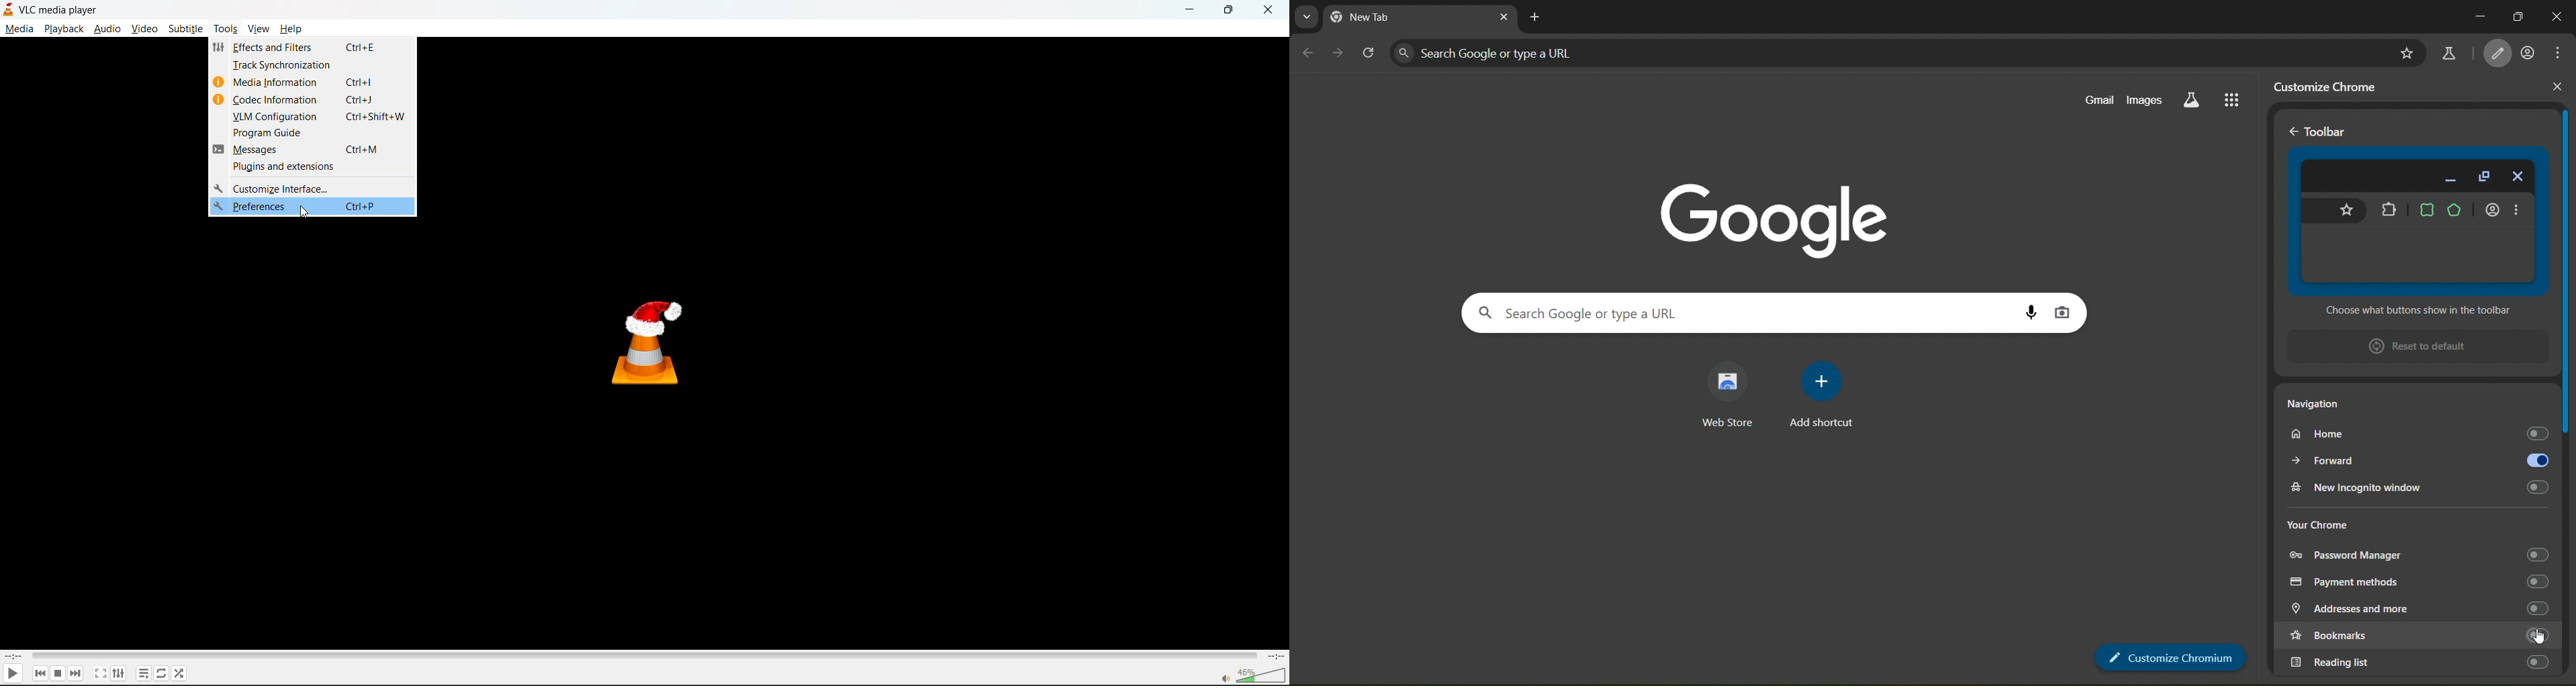 This screenshot has height=700, width=2576. What do you see at coordinates (286, 66) in the screenshot?
I see `track synchronization` at bounding box center [286, 66].